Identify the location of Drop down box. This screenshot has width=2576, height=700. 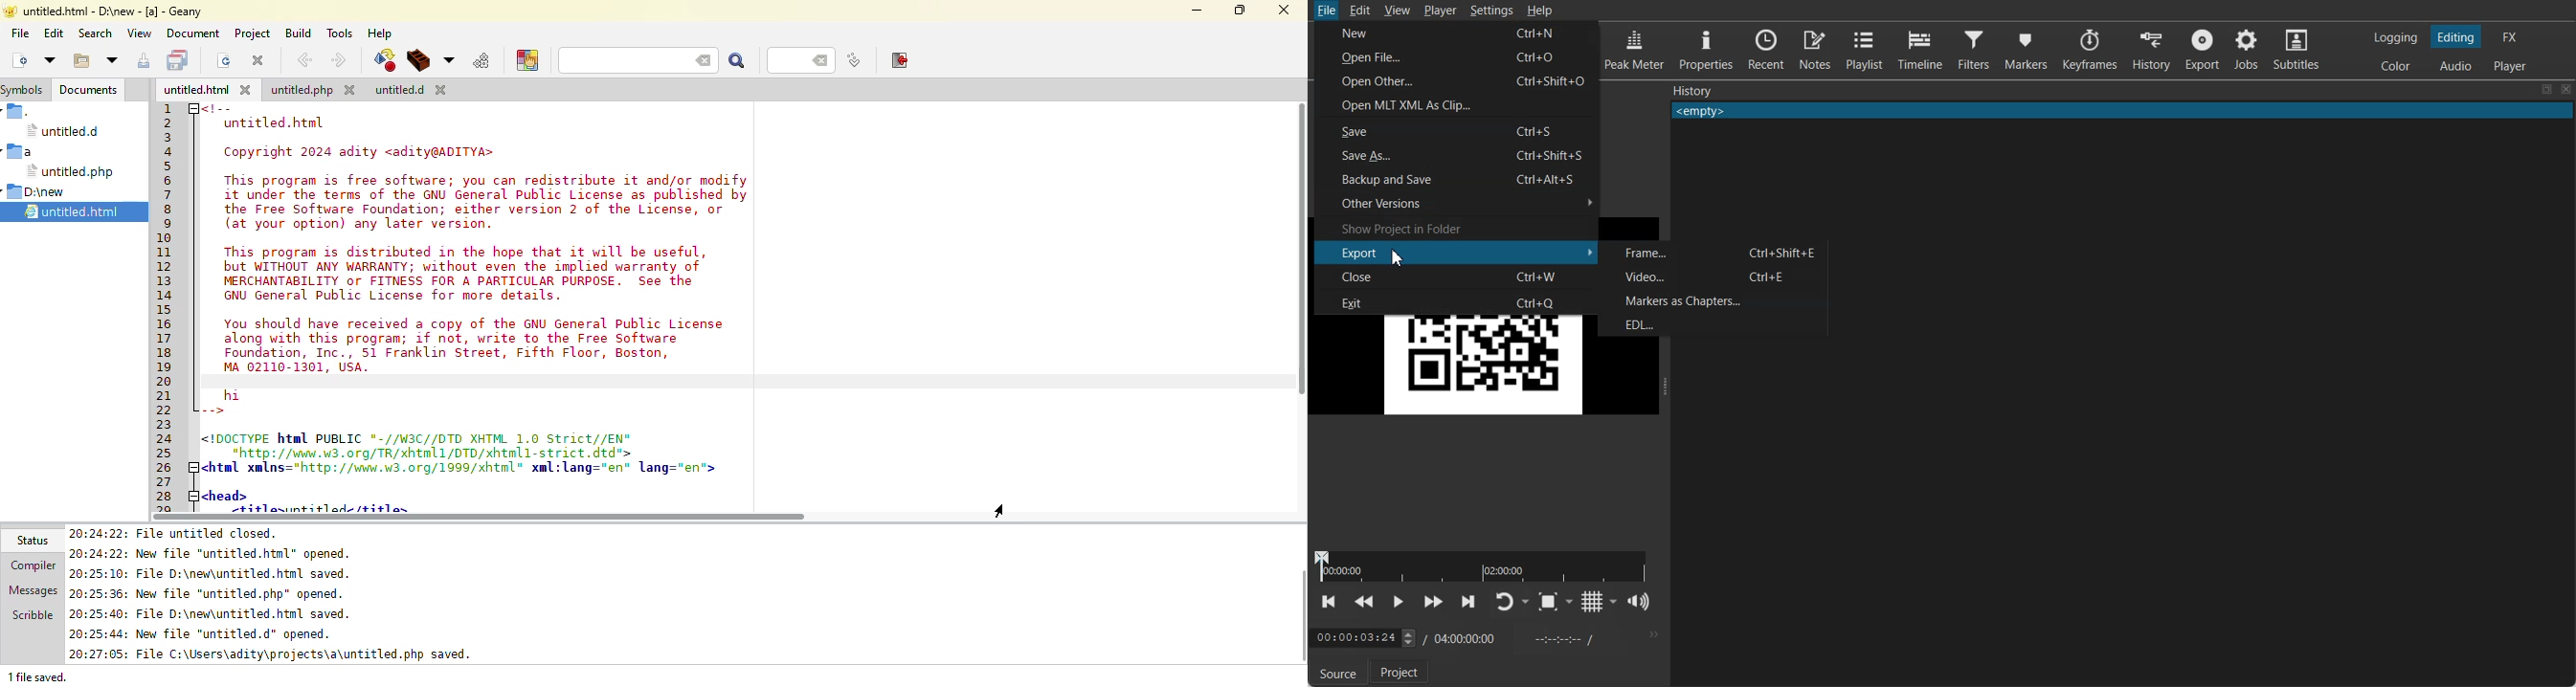
(1527, 602).